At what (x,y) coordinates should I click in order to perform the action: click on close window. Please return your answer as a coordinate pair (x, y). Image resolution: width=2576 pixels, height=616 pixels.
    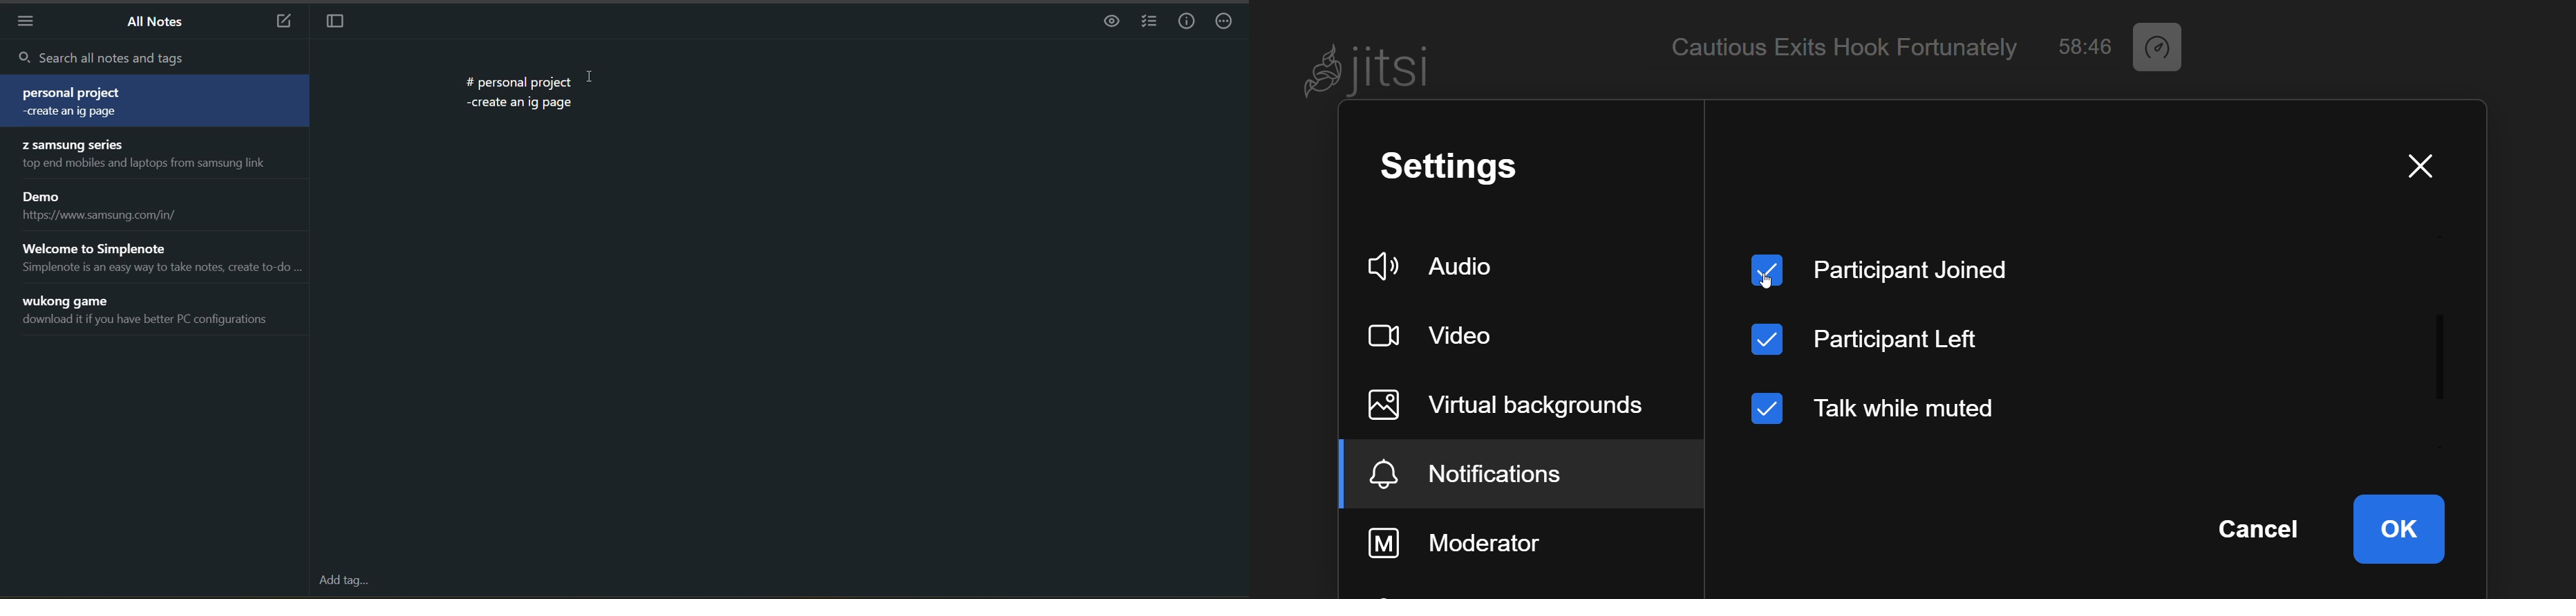
    Looking at the image, I should click on (2417, 167).